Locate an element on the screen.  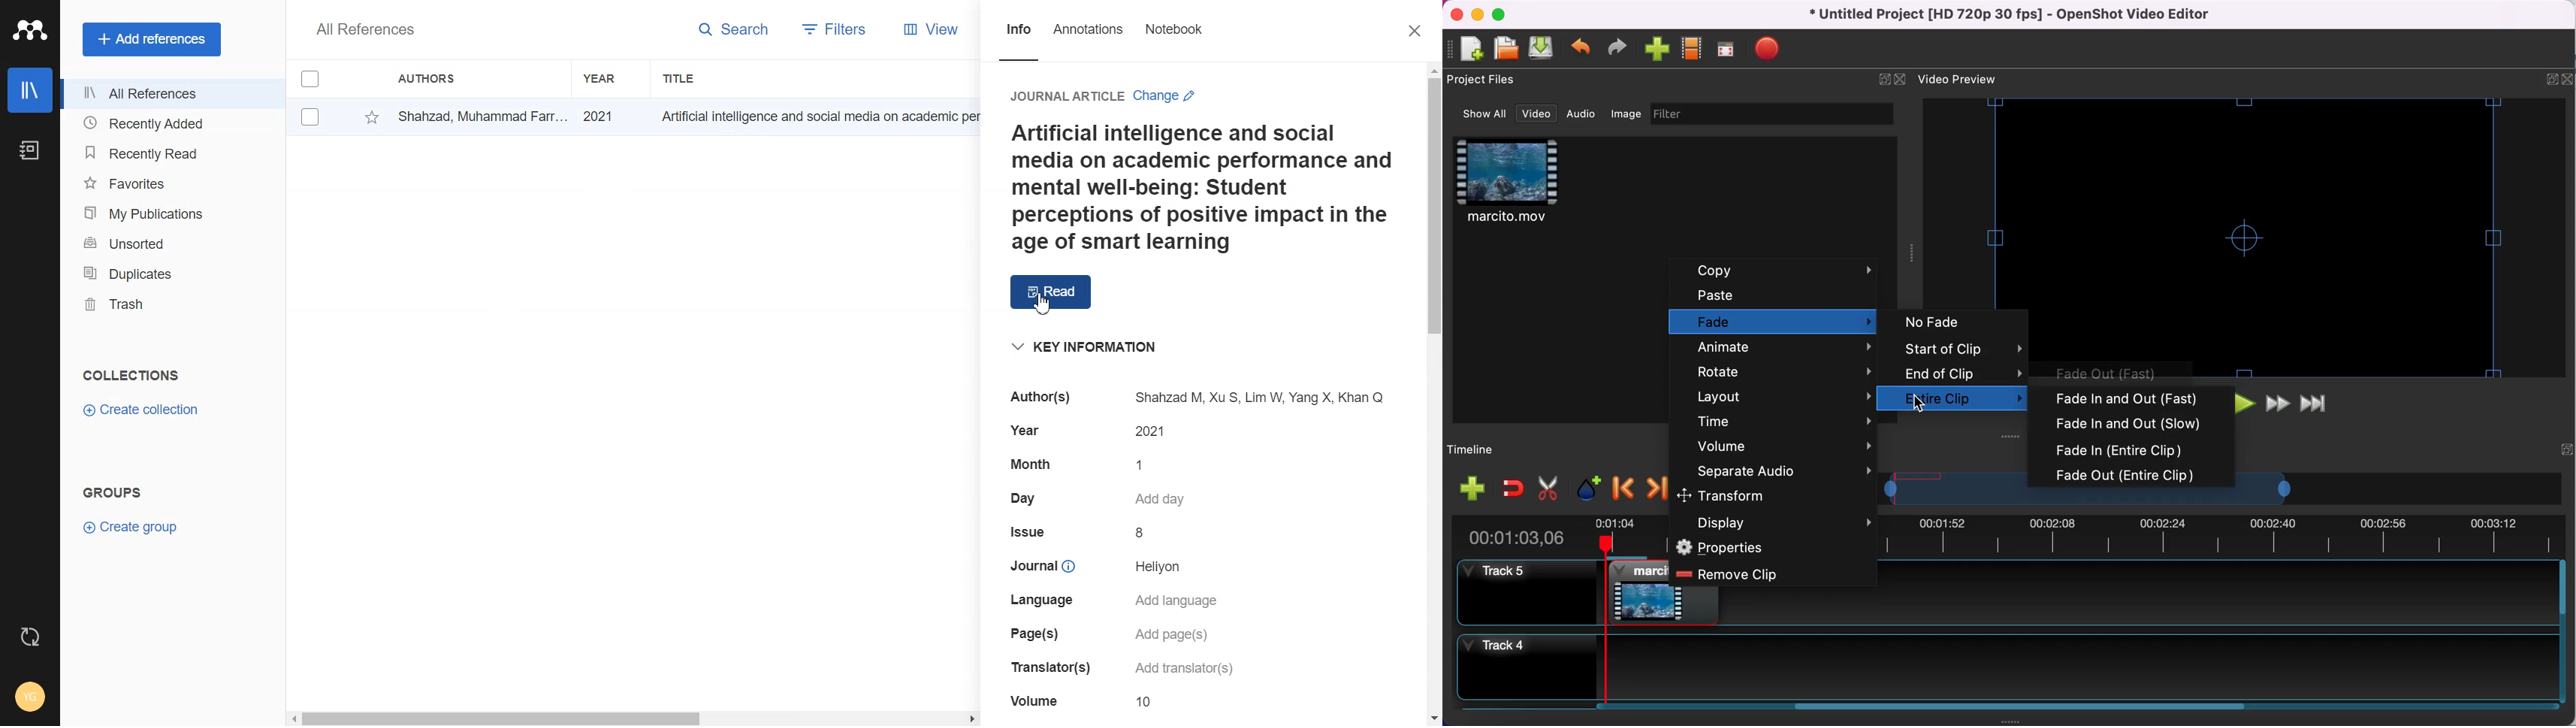
Annotations is located at coordinates (1089, 30).